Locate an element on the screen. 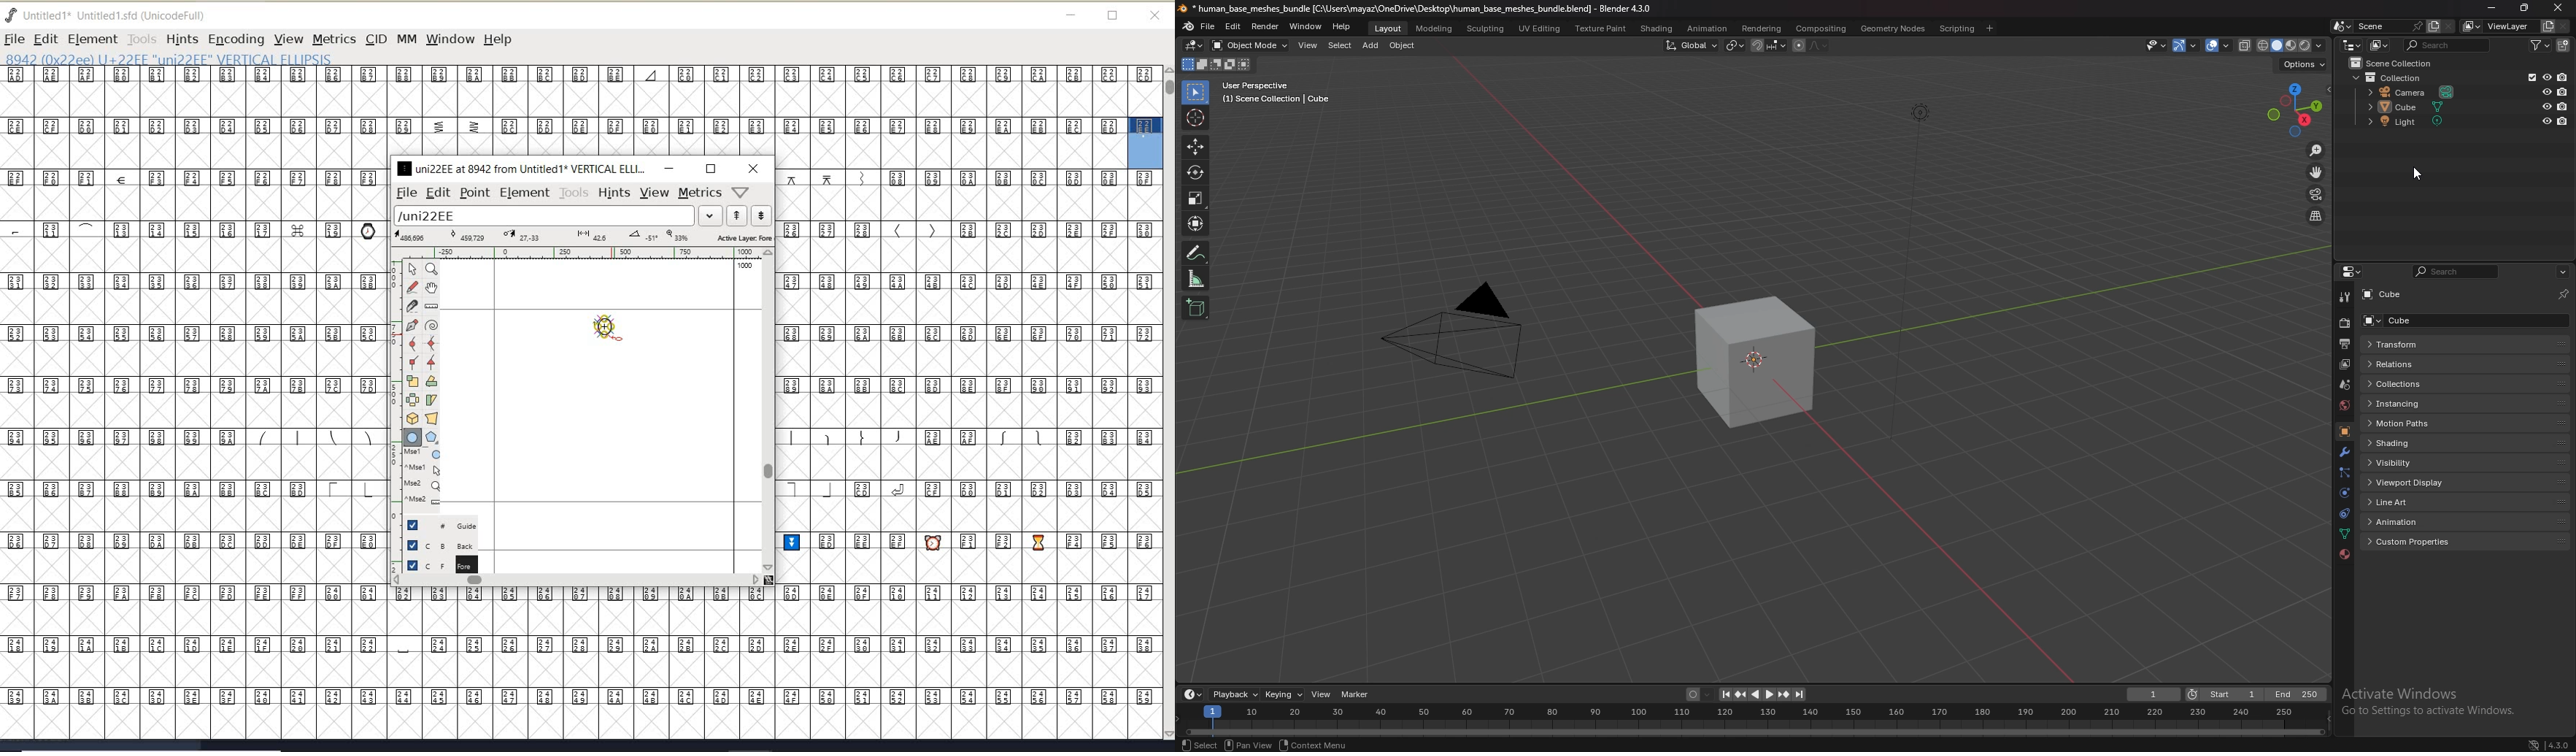  fontforge logo is located at coordinates (12, 15).